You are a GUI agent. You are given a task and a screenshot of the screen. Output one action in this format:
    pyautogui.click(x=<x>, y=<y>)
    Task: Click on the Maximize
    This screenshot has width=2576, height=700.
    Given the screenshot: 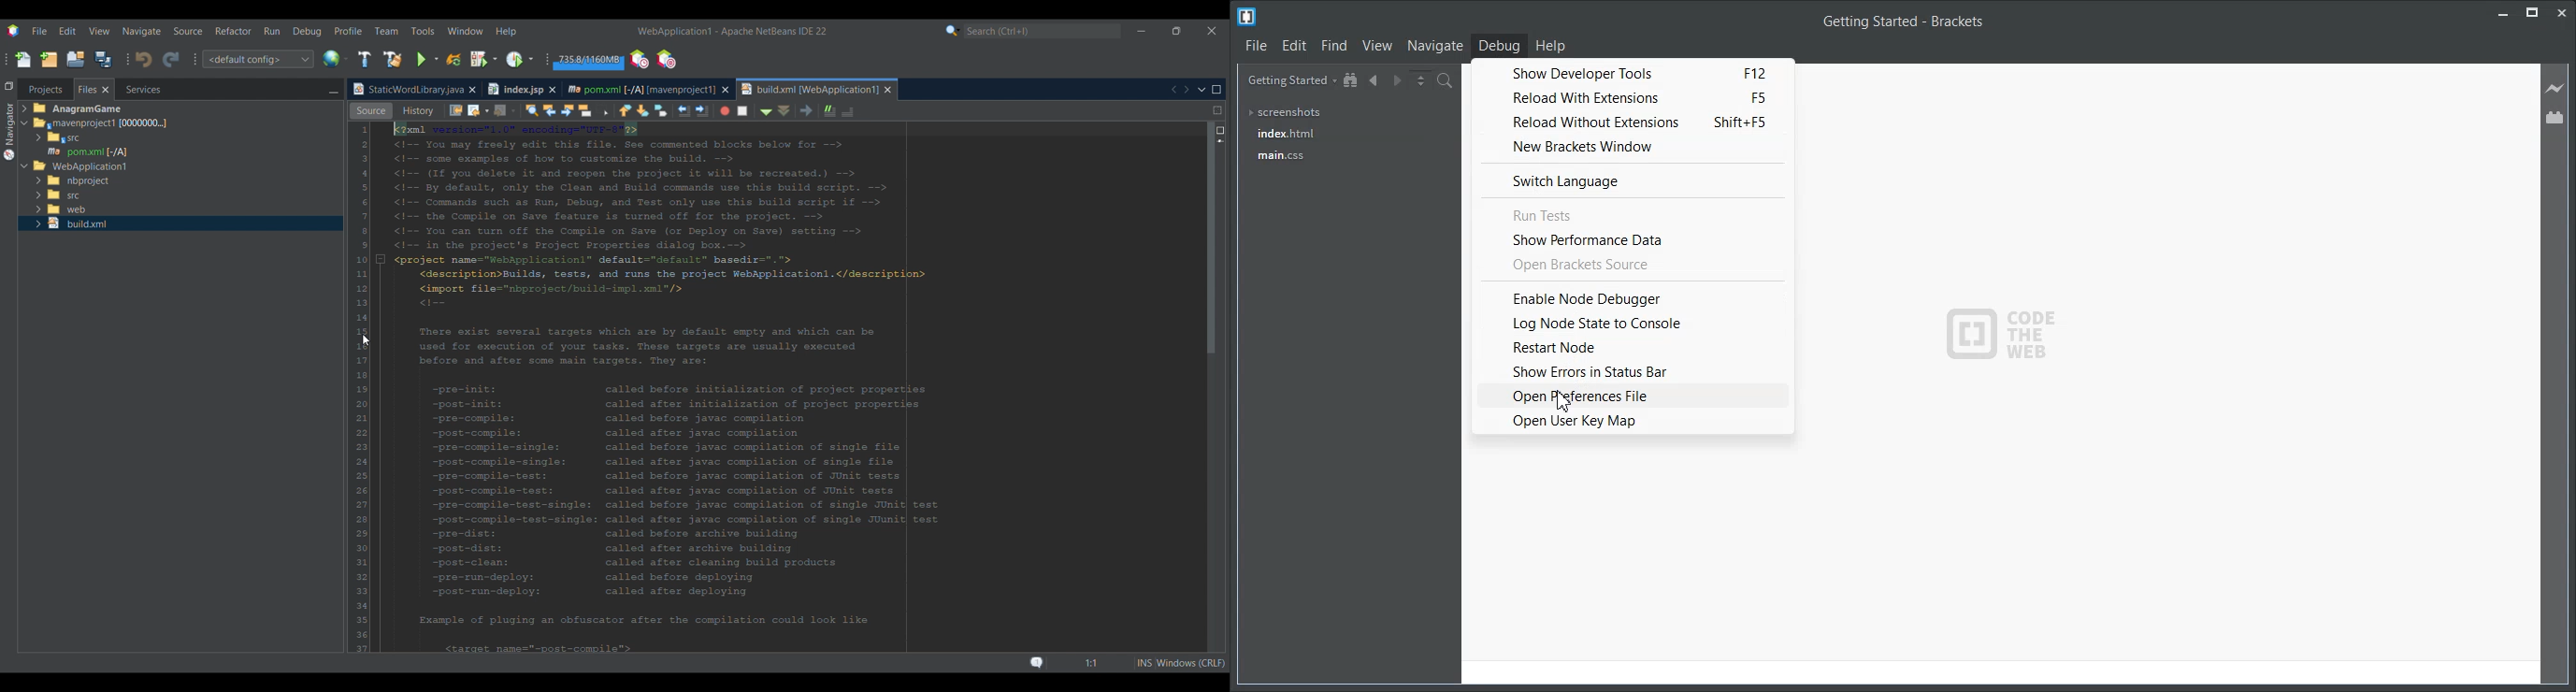 What is the action you would take?
    pyautogui.click(x=2532, y=10)
    